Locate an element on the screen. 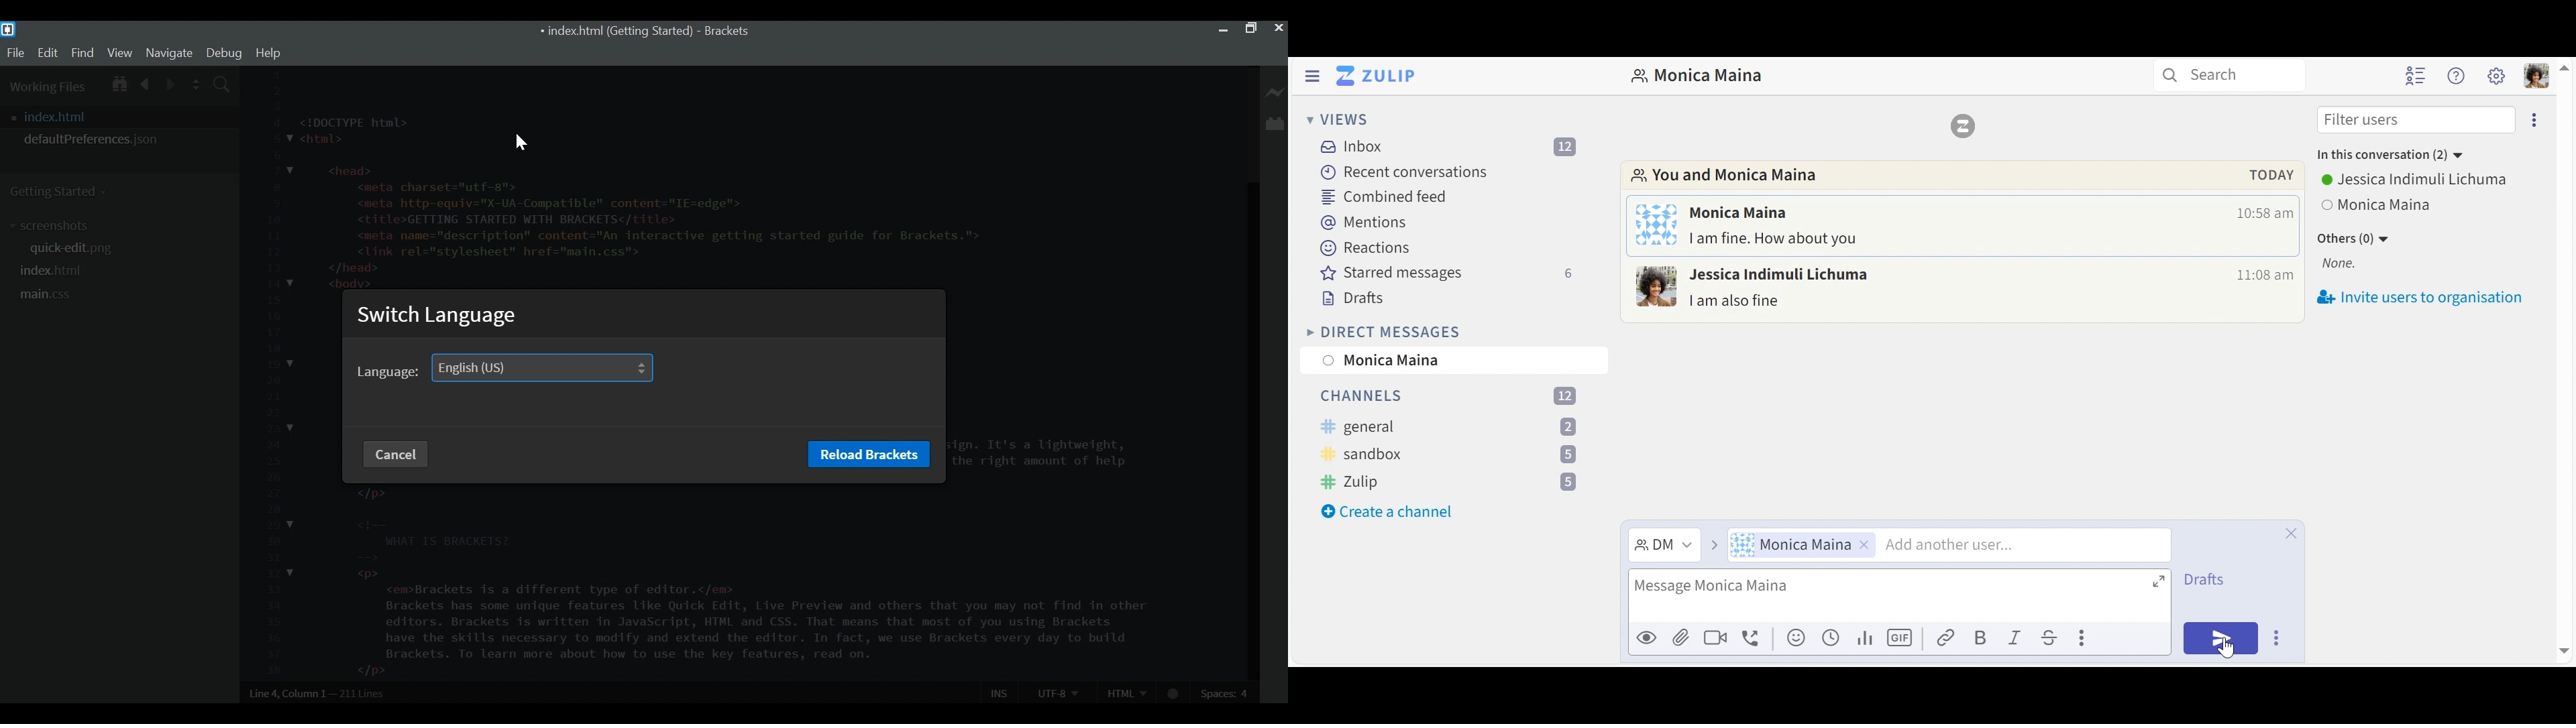 The width and height of the screenshot is (2576, 728). Switch Language is located at coordinates (441, 317).